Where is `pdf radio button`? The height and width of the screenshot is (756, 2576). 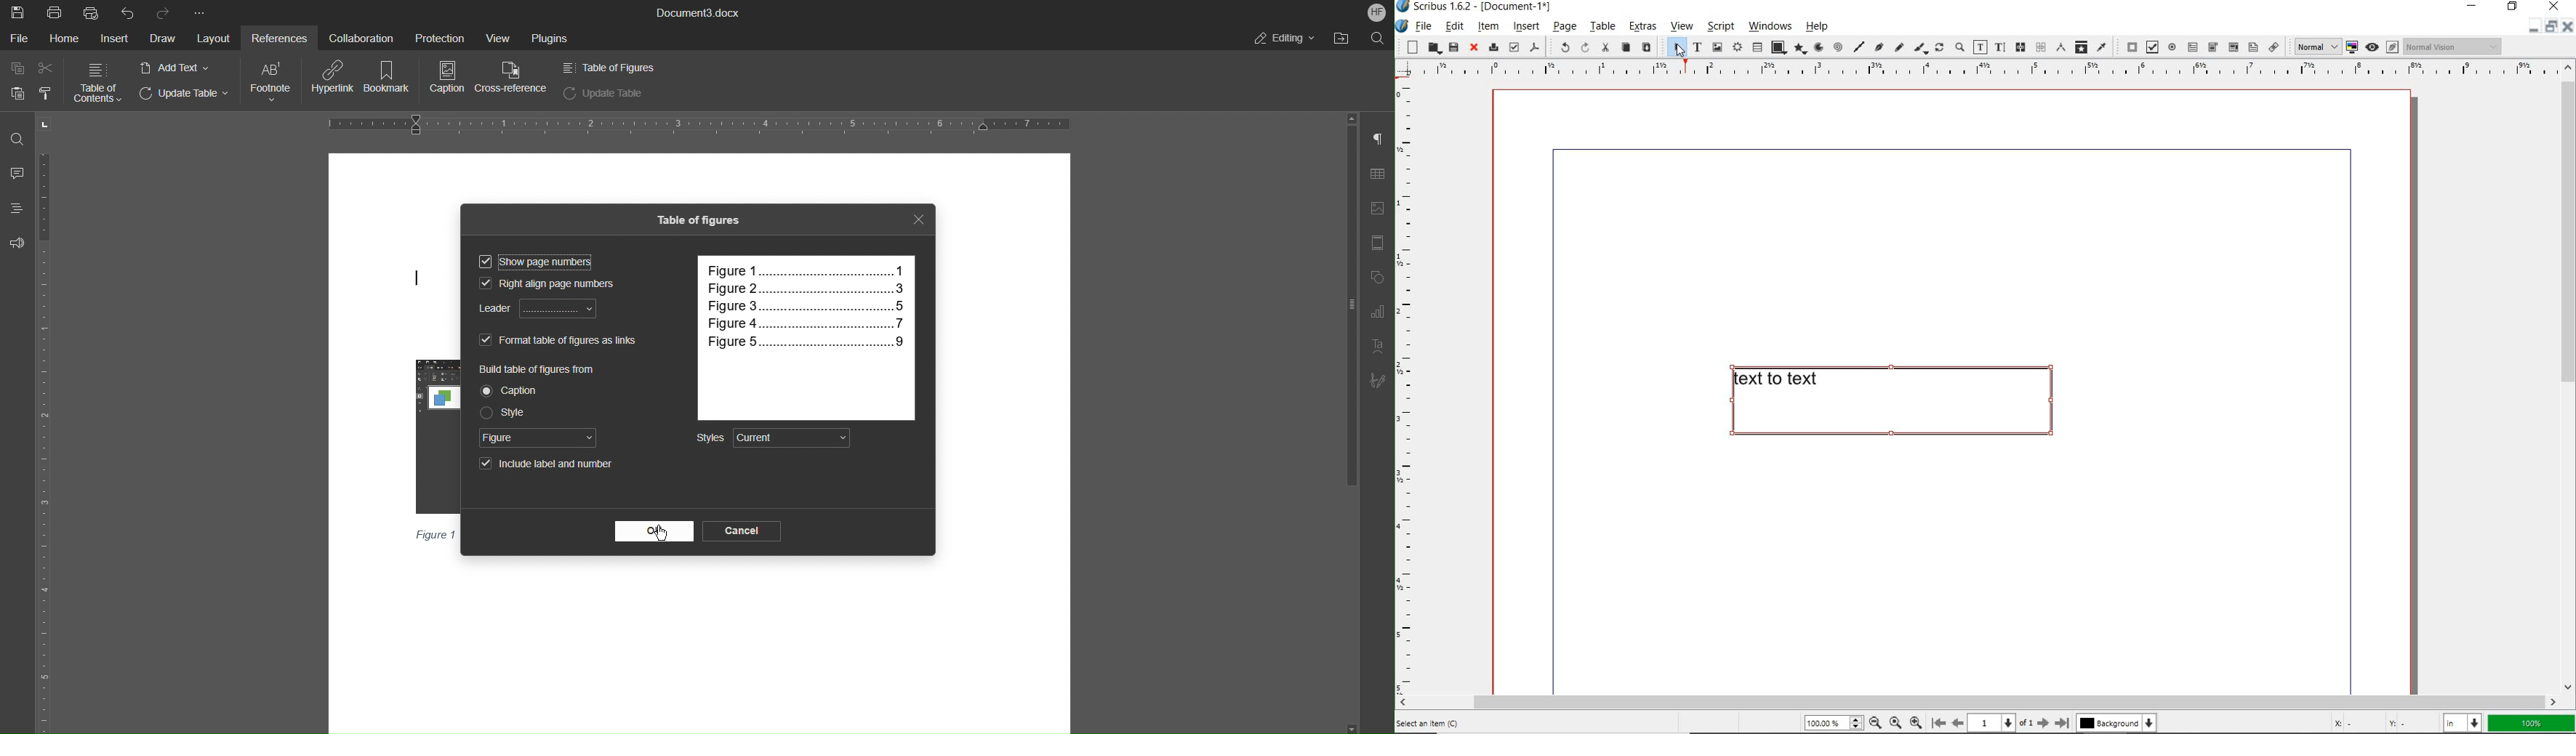 pdf radio button is located at coordinates (2172, 49).